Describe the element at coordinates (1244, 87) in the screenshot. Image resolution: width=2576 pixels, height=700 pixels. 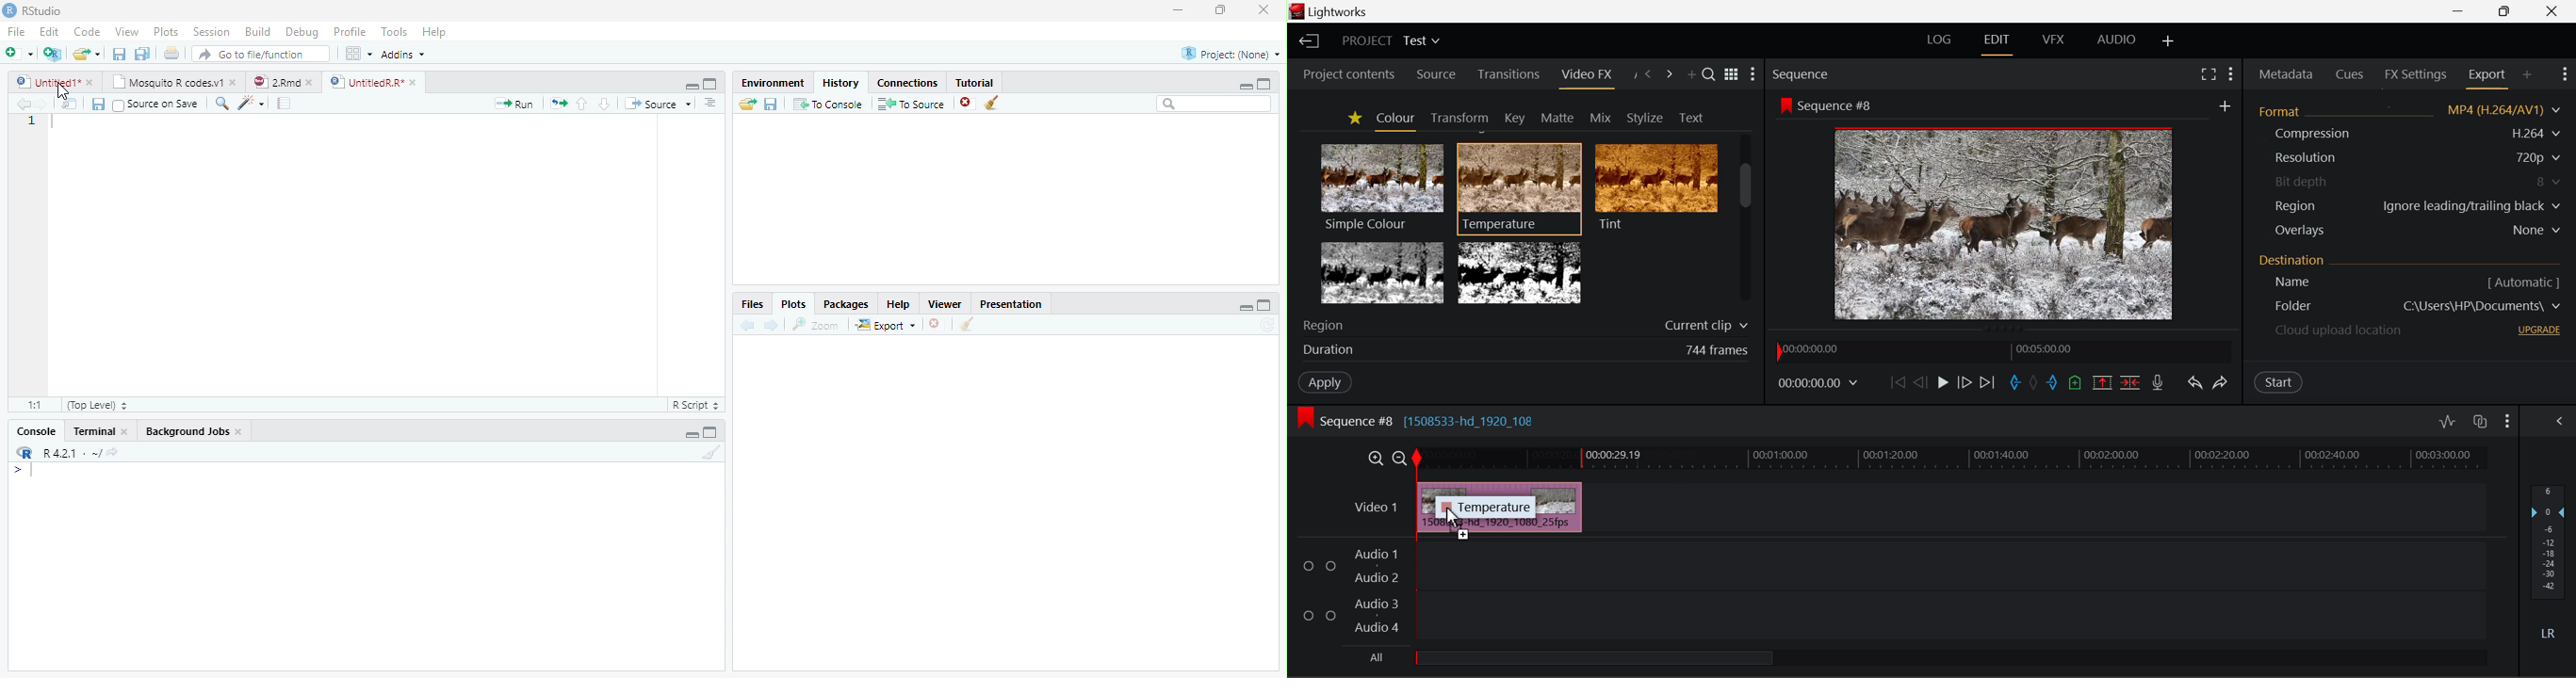
I see `Minimize` at that location.